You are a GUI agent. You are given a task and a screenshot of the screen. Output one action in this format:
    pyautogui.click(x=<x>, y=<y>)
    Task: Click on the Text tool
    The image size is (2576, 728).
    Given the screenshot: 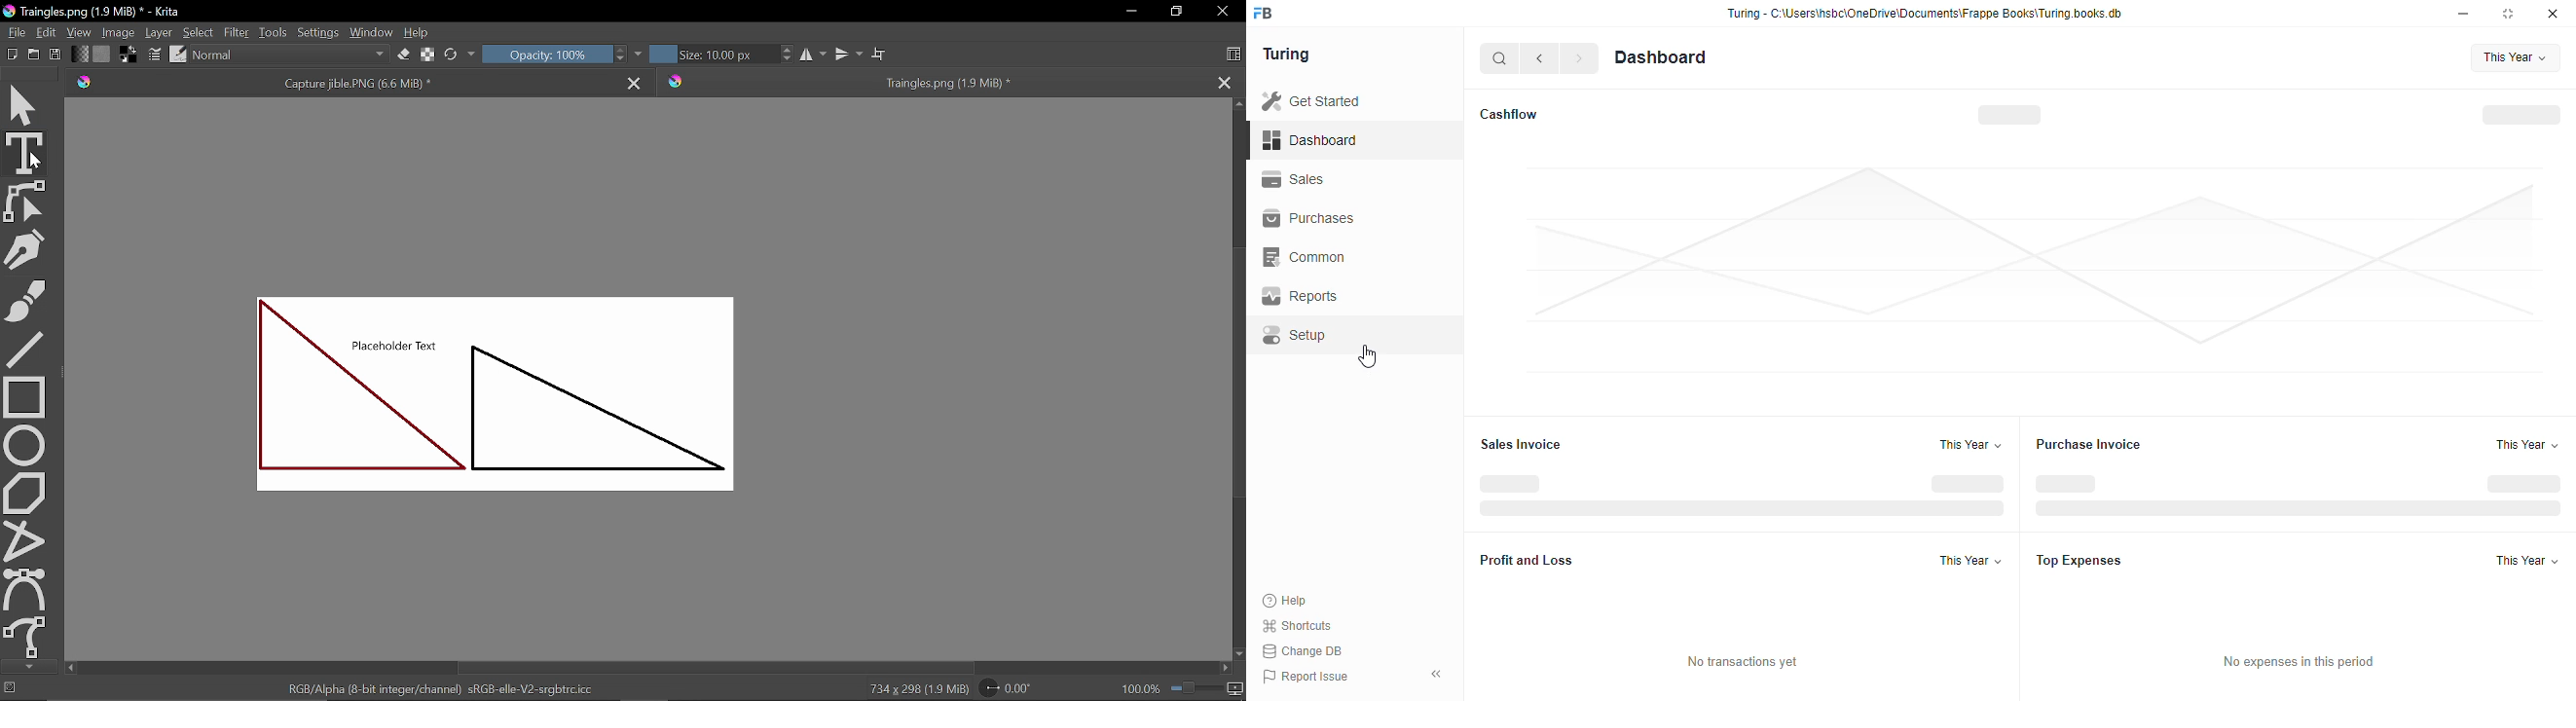 What is the action you would take?
    pyautogui.click(x=26, y=153)
    